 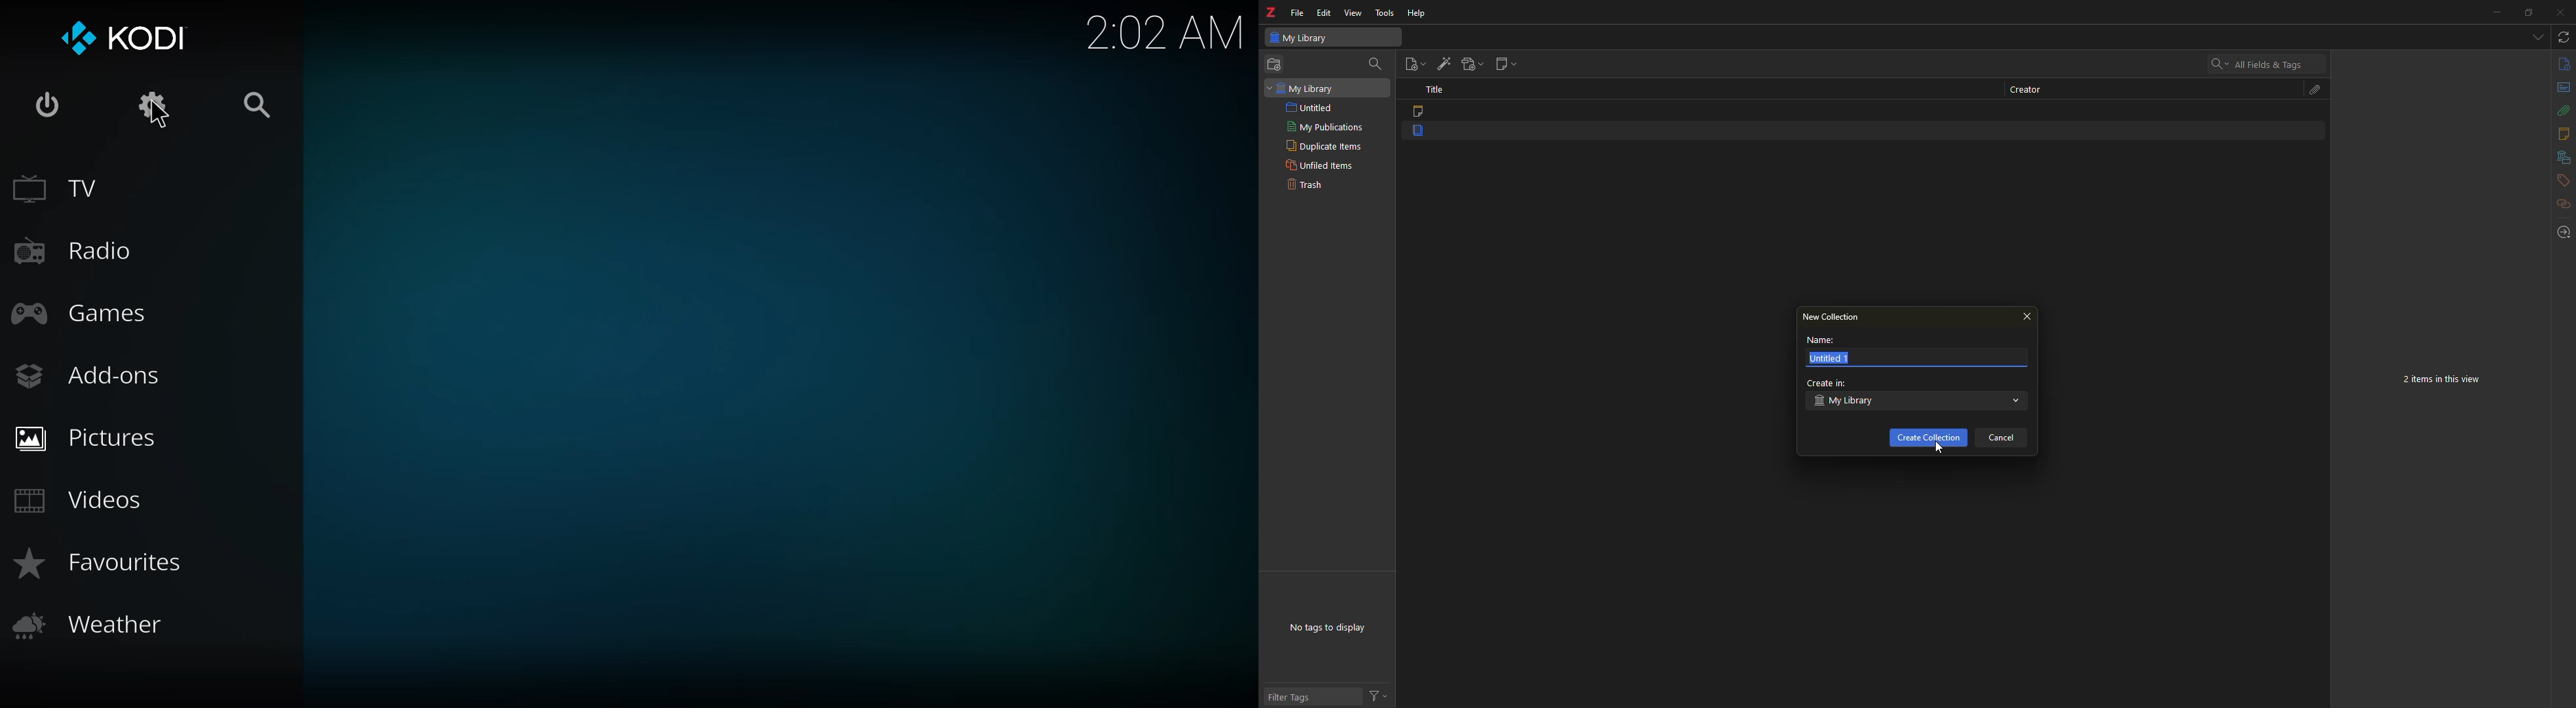 I want to click on filter tags, so click(x=1297, y=698).